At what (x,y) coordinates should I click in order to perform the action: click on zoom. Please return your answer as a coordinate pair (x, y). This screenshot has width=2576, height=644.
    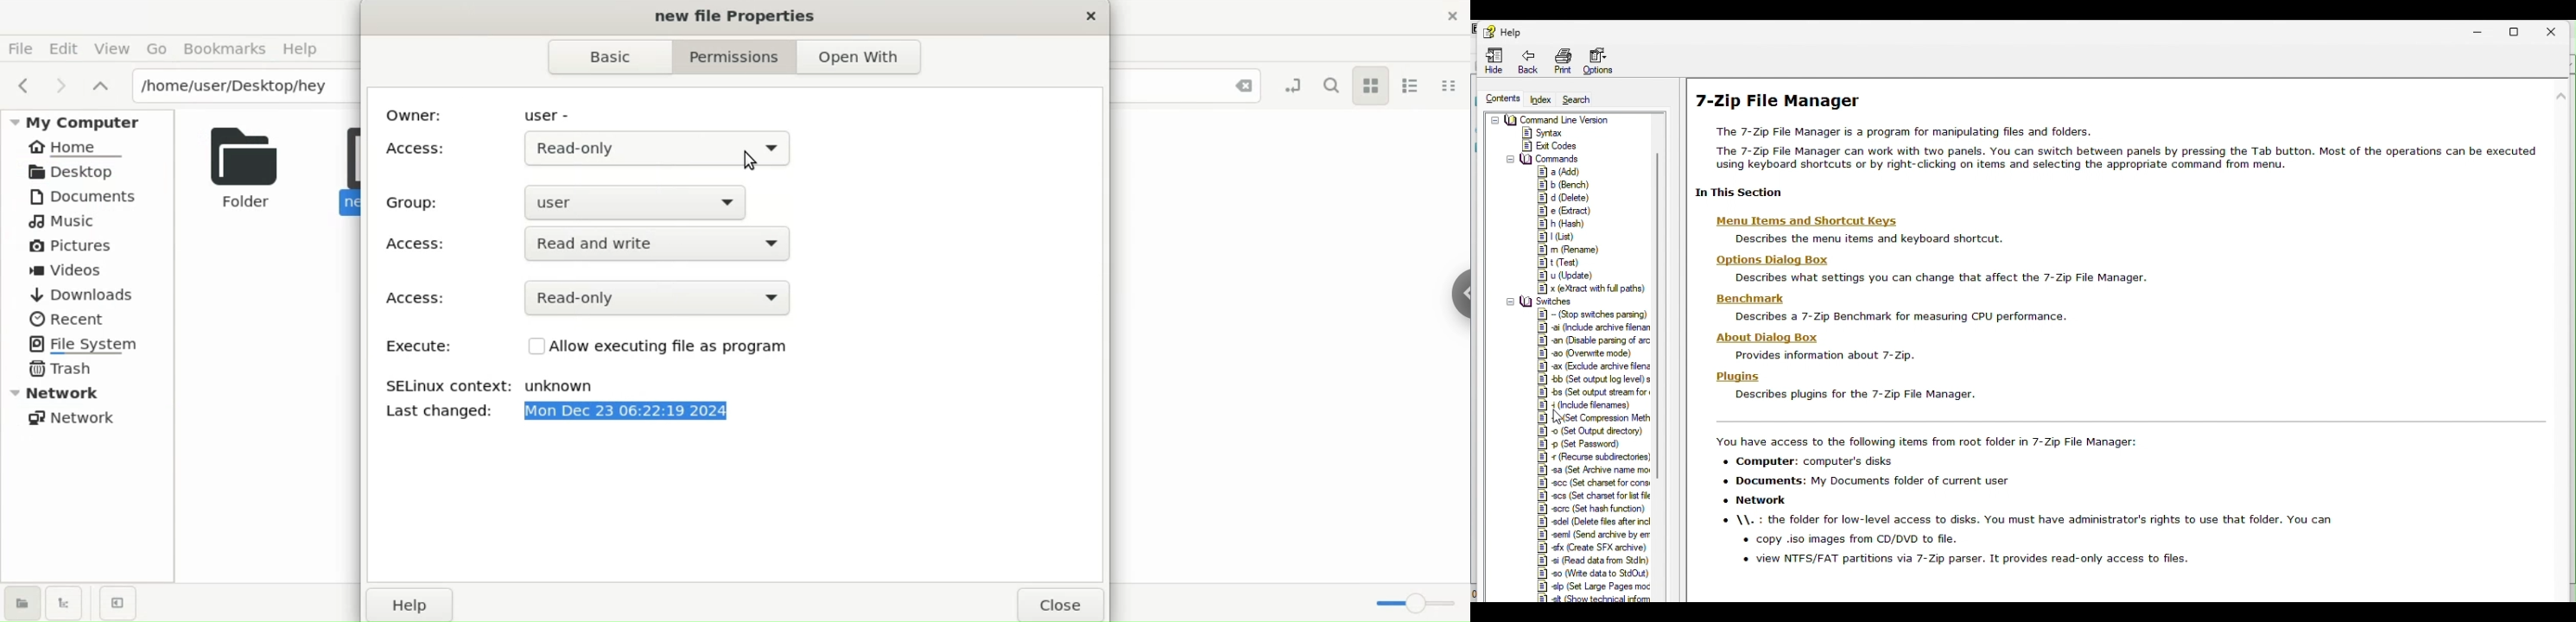
    Looking at the image, I should click on (1419, 599).